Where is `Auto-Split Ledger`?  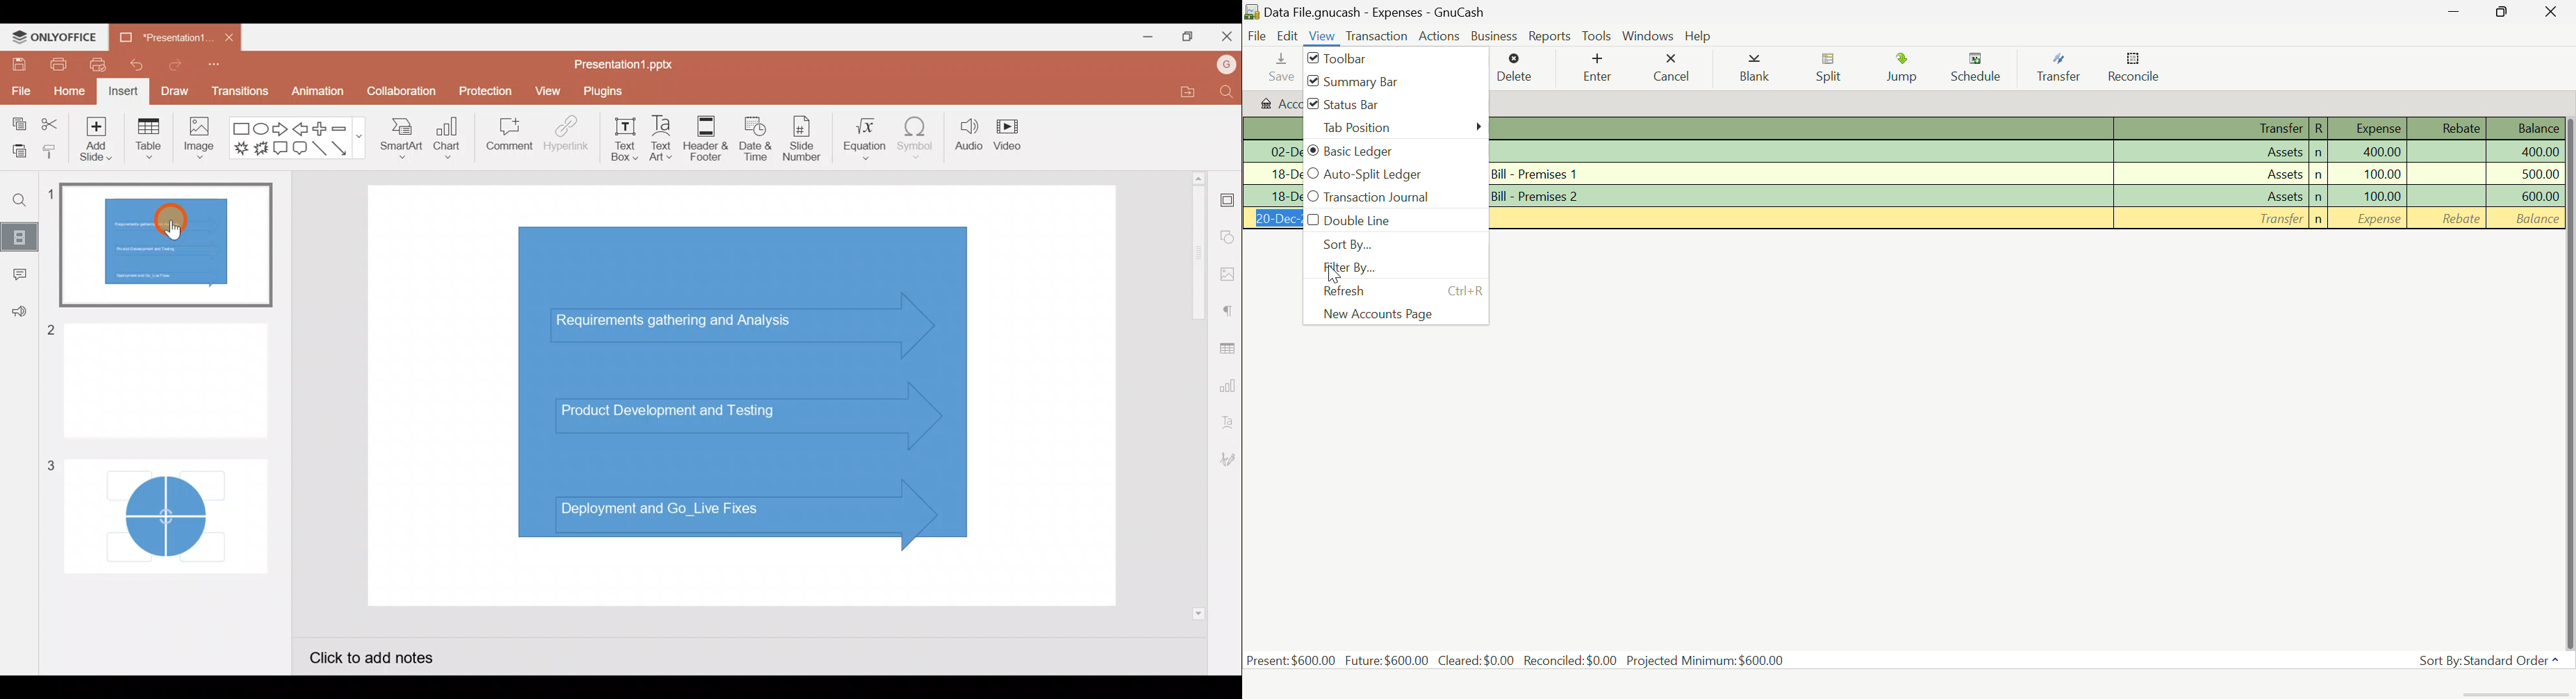 Auto-Split Ledger is located at coordinates (1395, 175).